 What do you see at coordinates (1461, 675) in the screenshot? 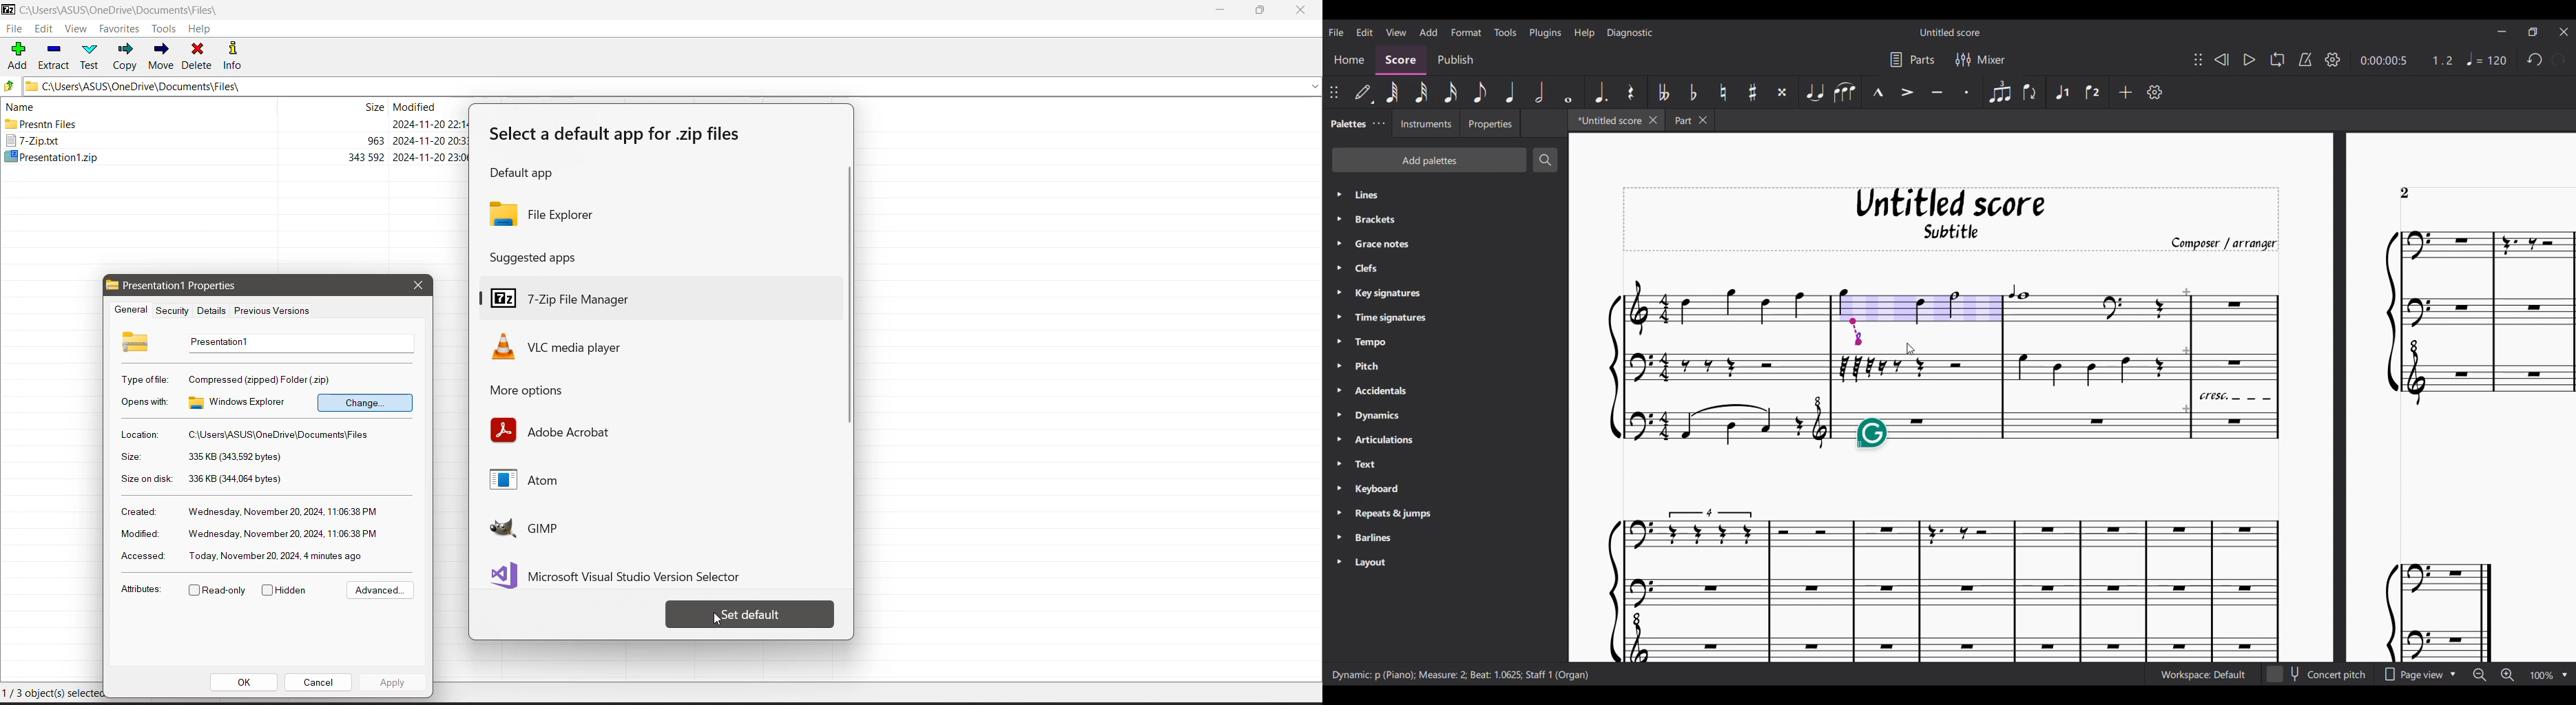
I see `Description of current selection` at bounding box center [1461, 675].